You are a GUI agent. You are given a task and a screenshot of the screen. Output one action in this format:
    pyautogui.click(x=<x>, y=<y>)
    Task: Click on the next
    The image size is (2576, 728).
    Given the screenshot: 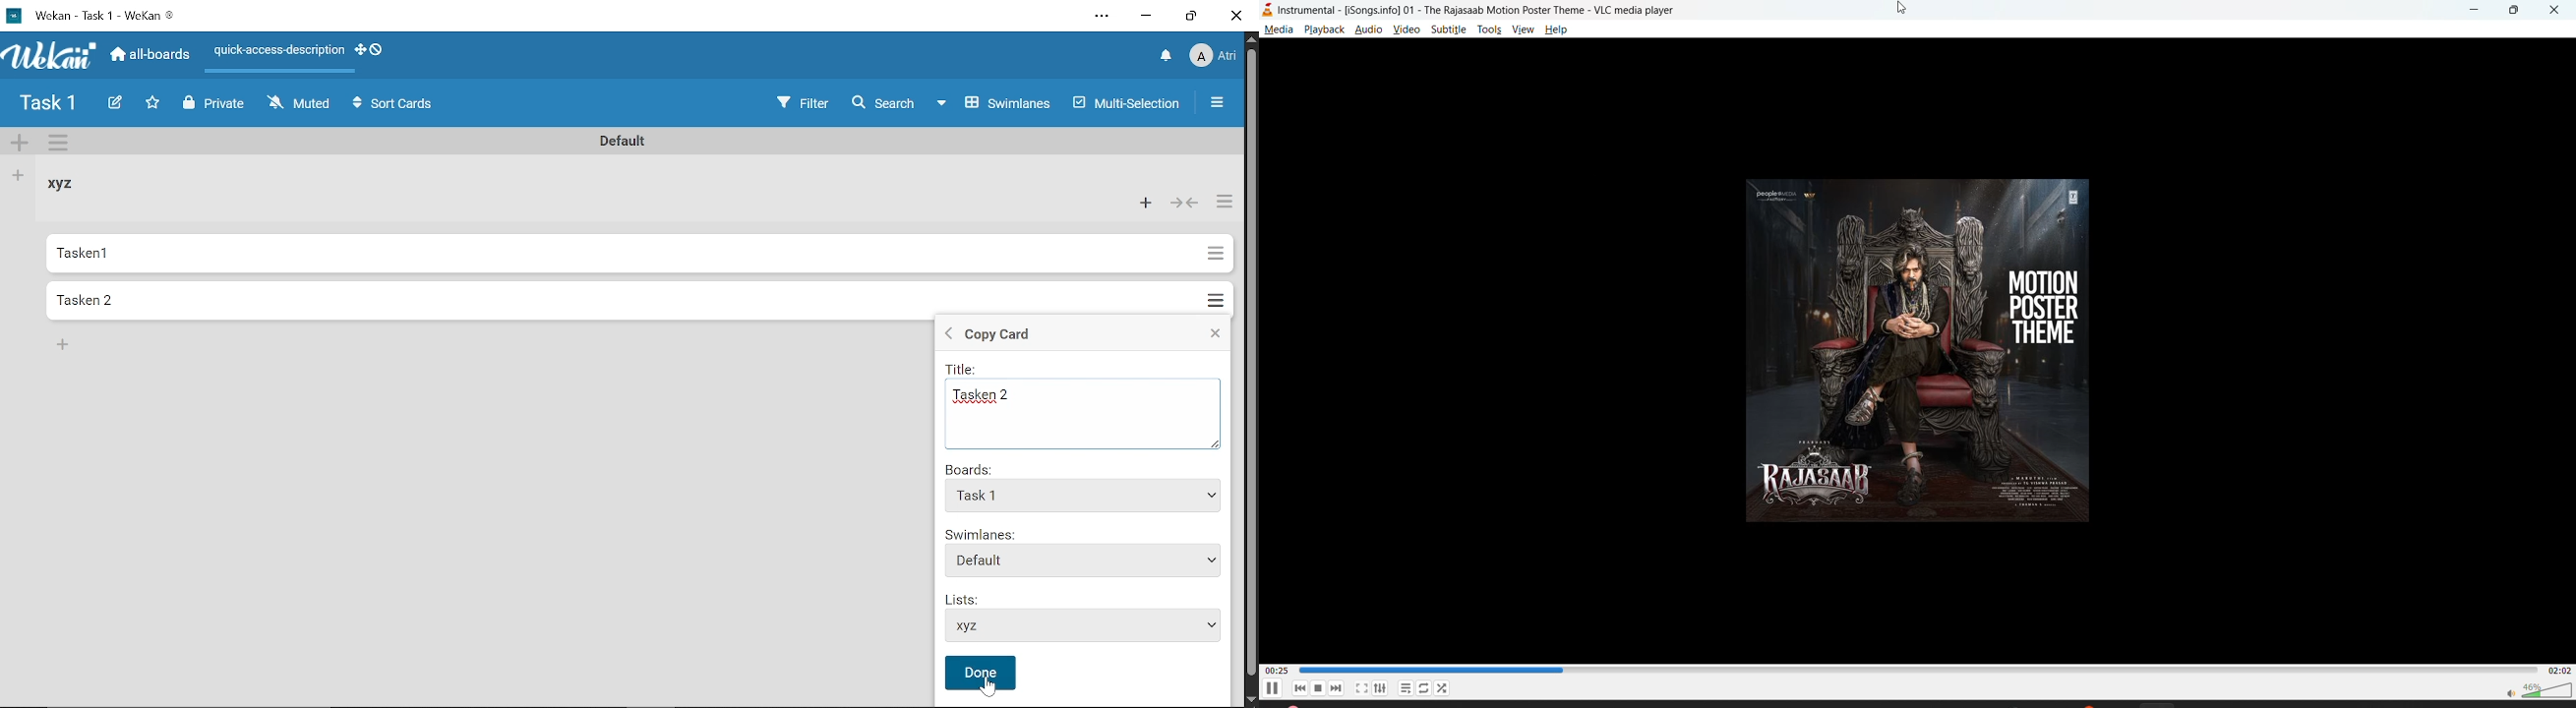 What is the action you would take?
    pyautogui.click(x=1339, y=689)
    